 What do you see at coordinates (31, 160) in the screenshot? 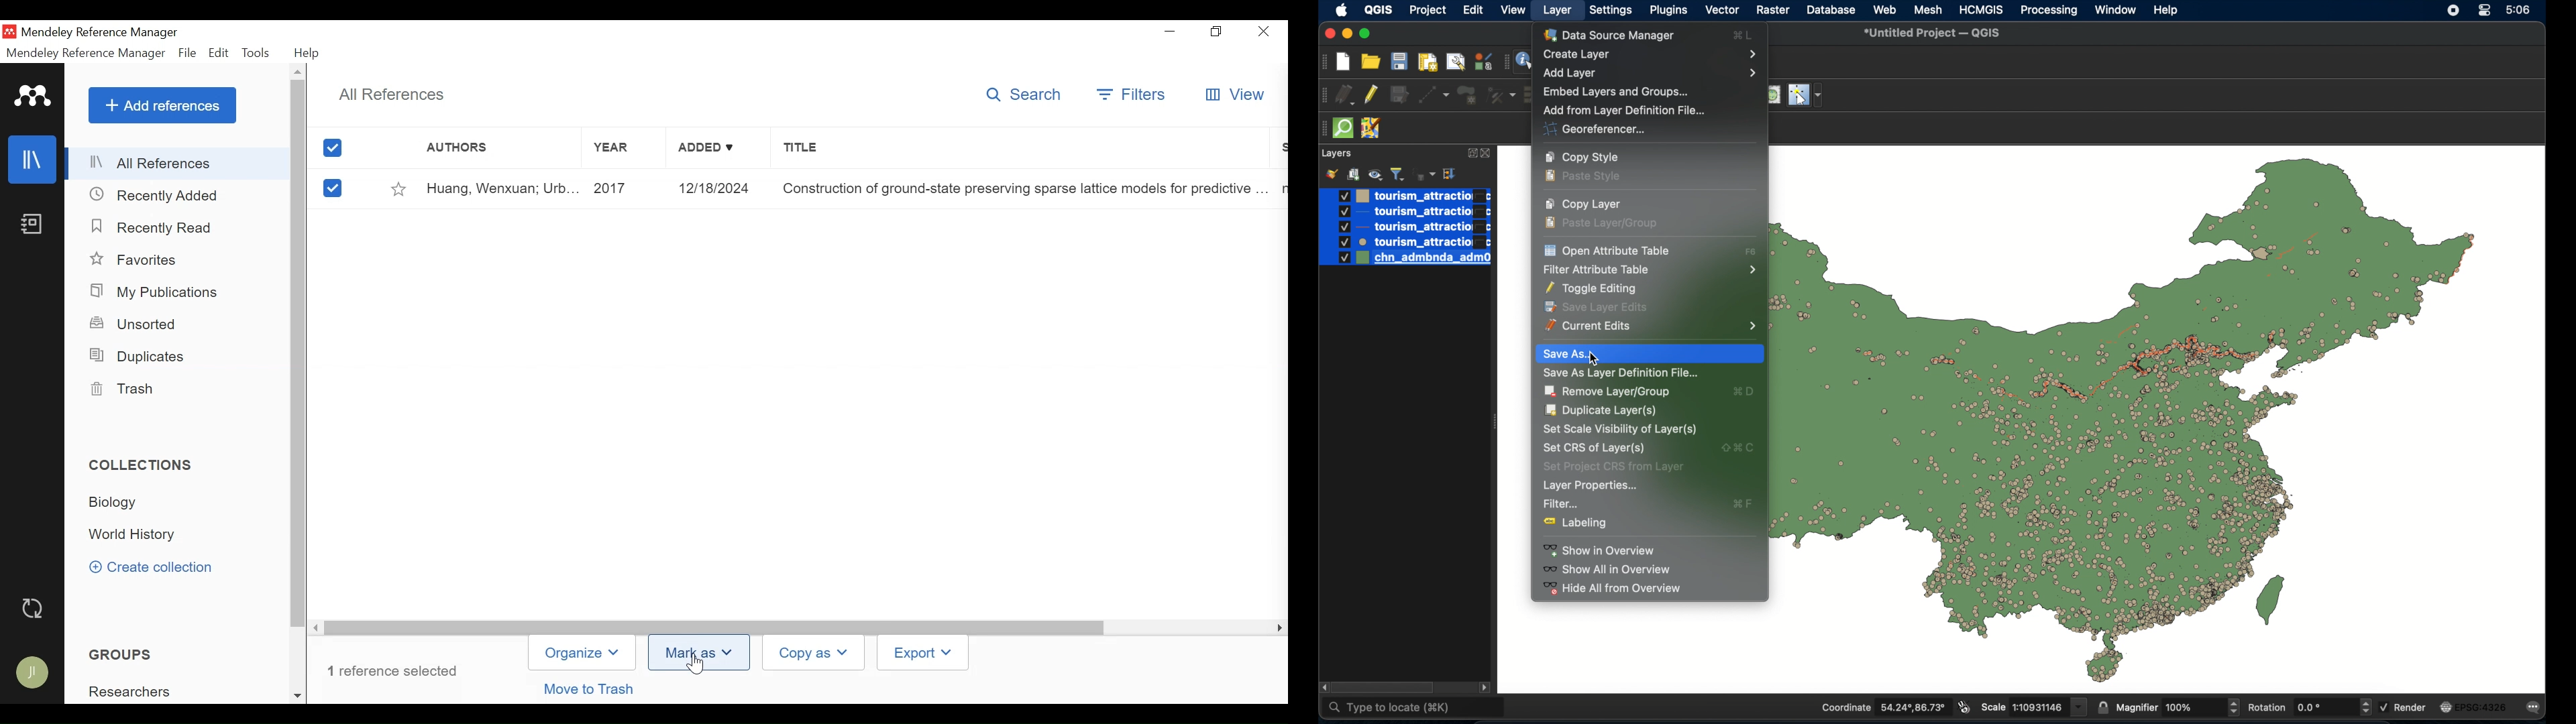
I see `Library` at bounding box center [31, 160].